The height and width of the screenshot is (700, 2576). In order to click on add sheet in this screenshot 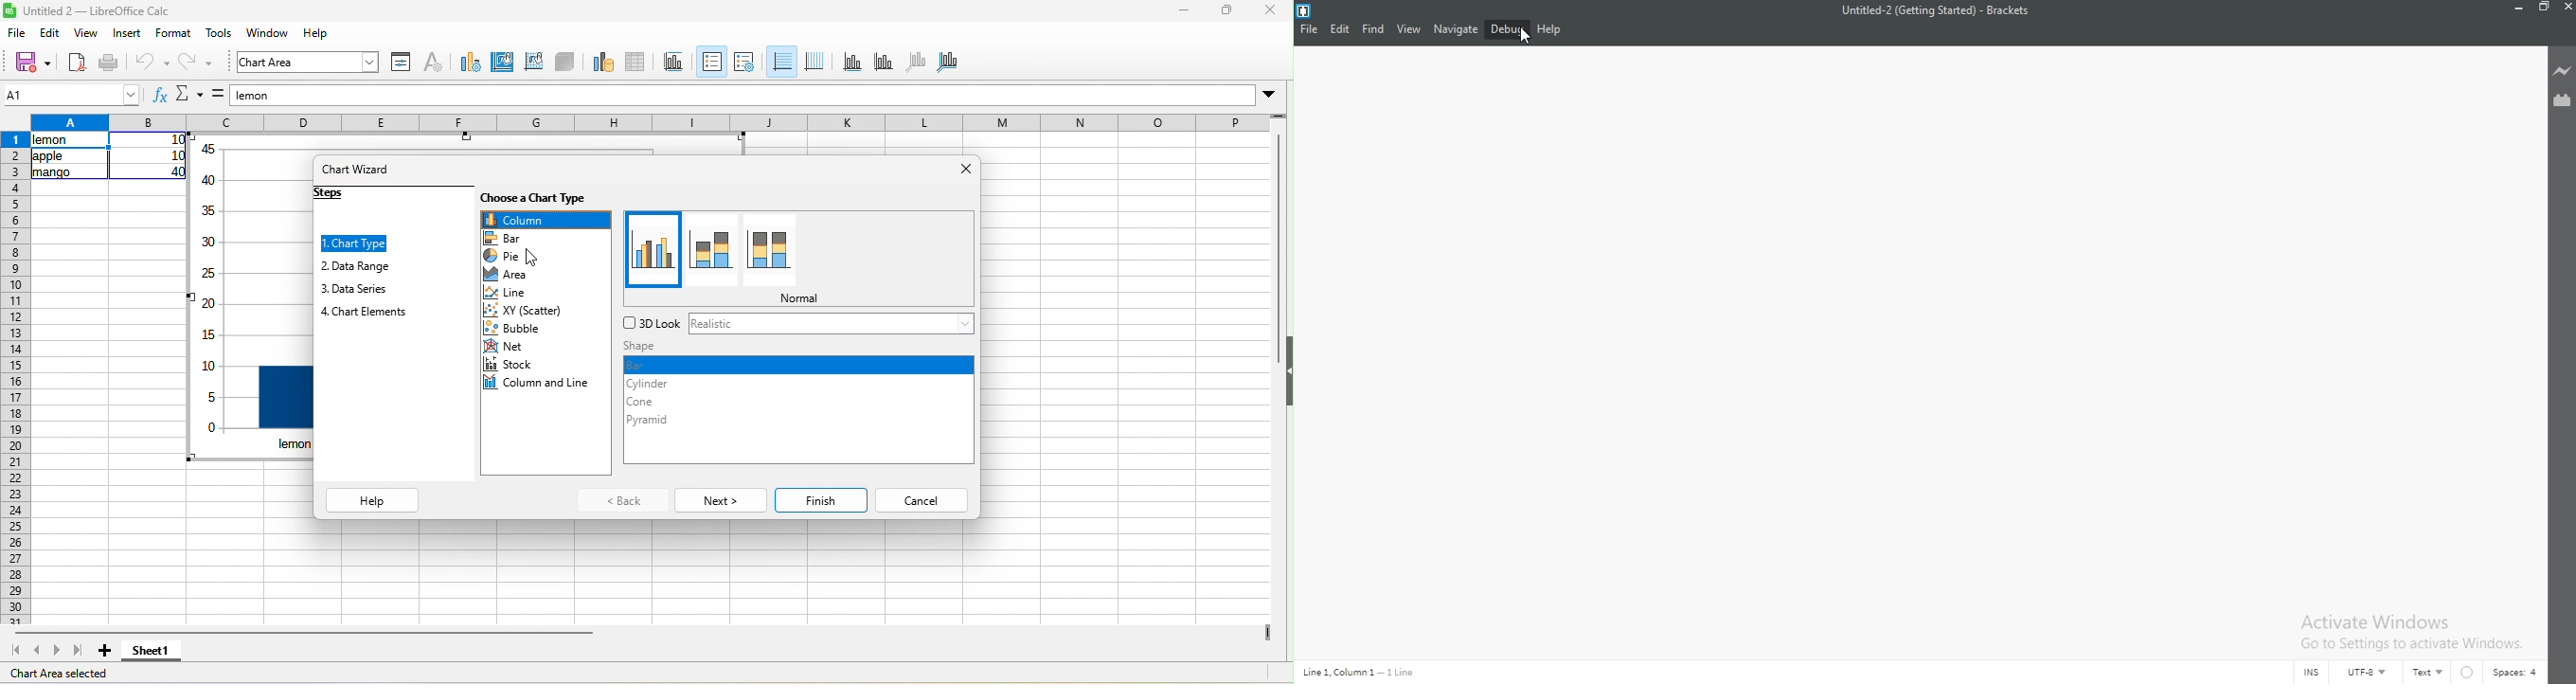, I will do `click(104, 651)`.